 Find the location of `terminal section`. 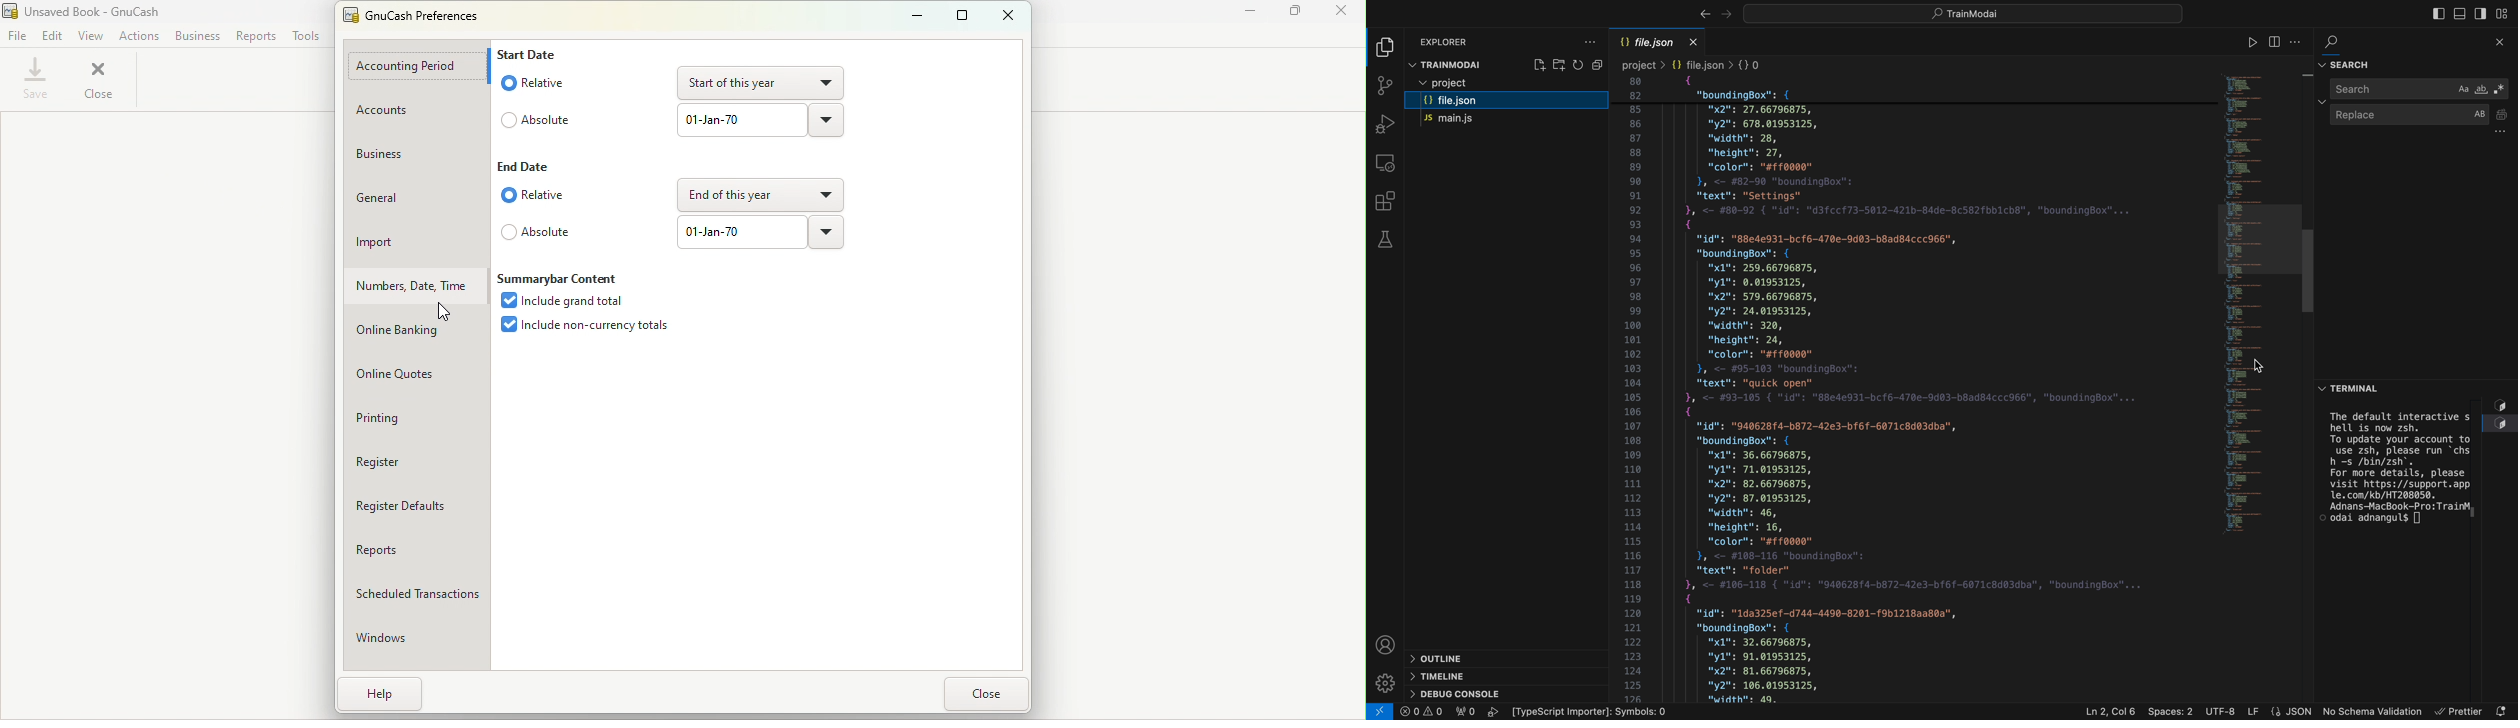

terminal section is located at coordinates (2418, 538).